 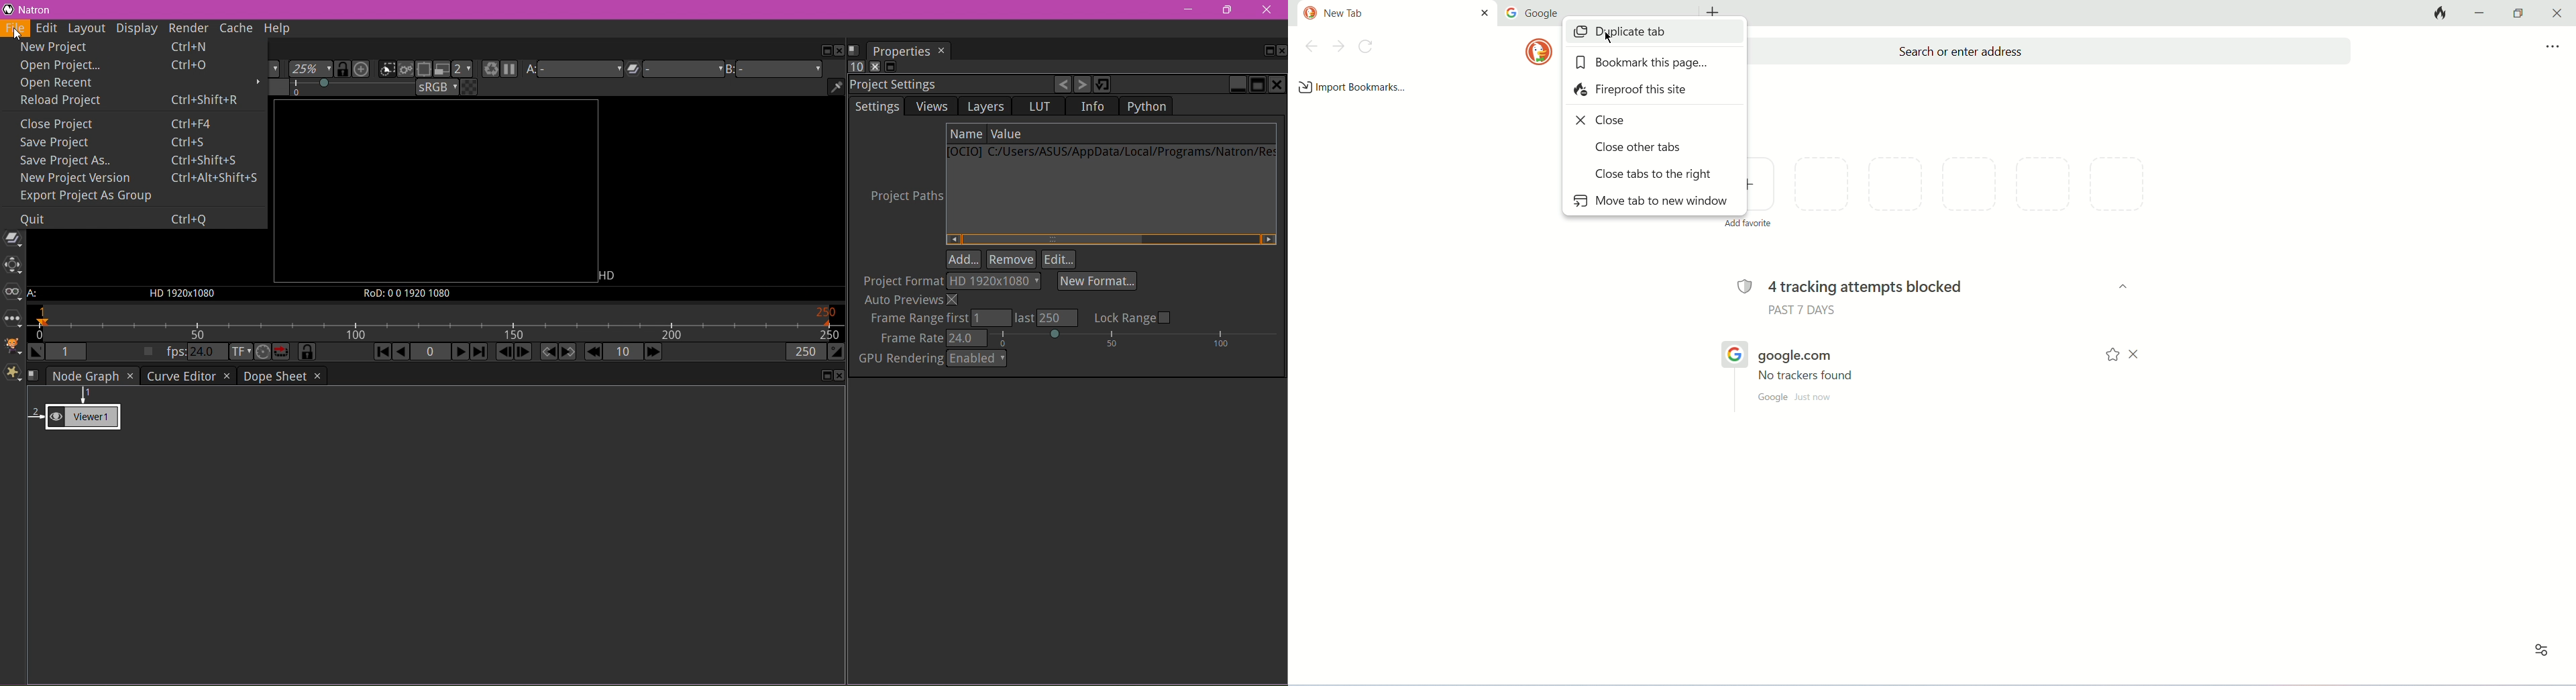 I want to click on past 7 days, so click(x=1805, y=311).